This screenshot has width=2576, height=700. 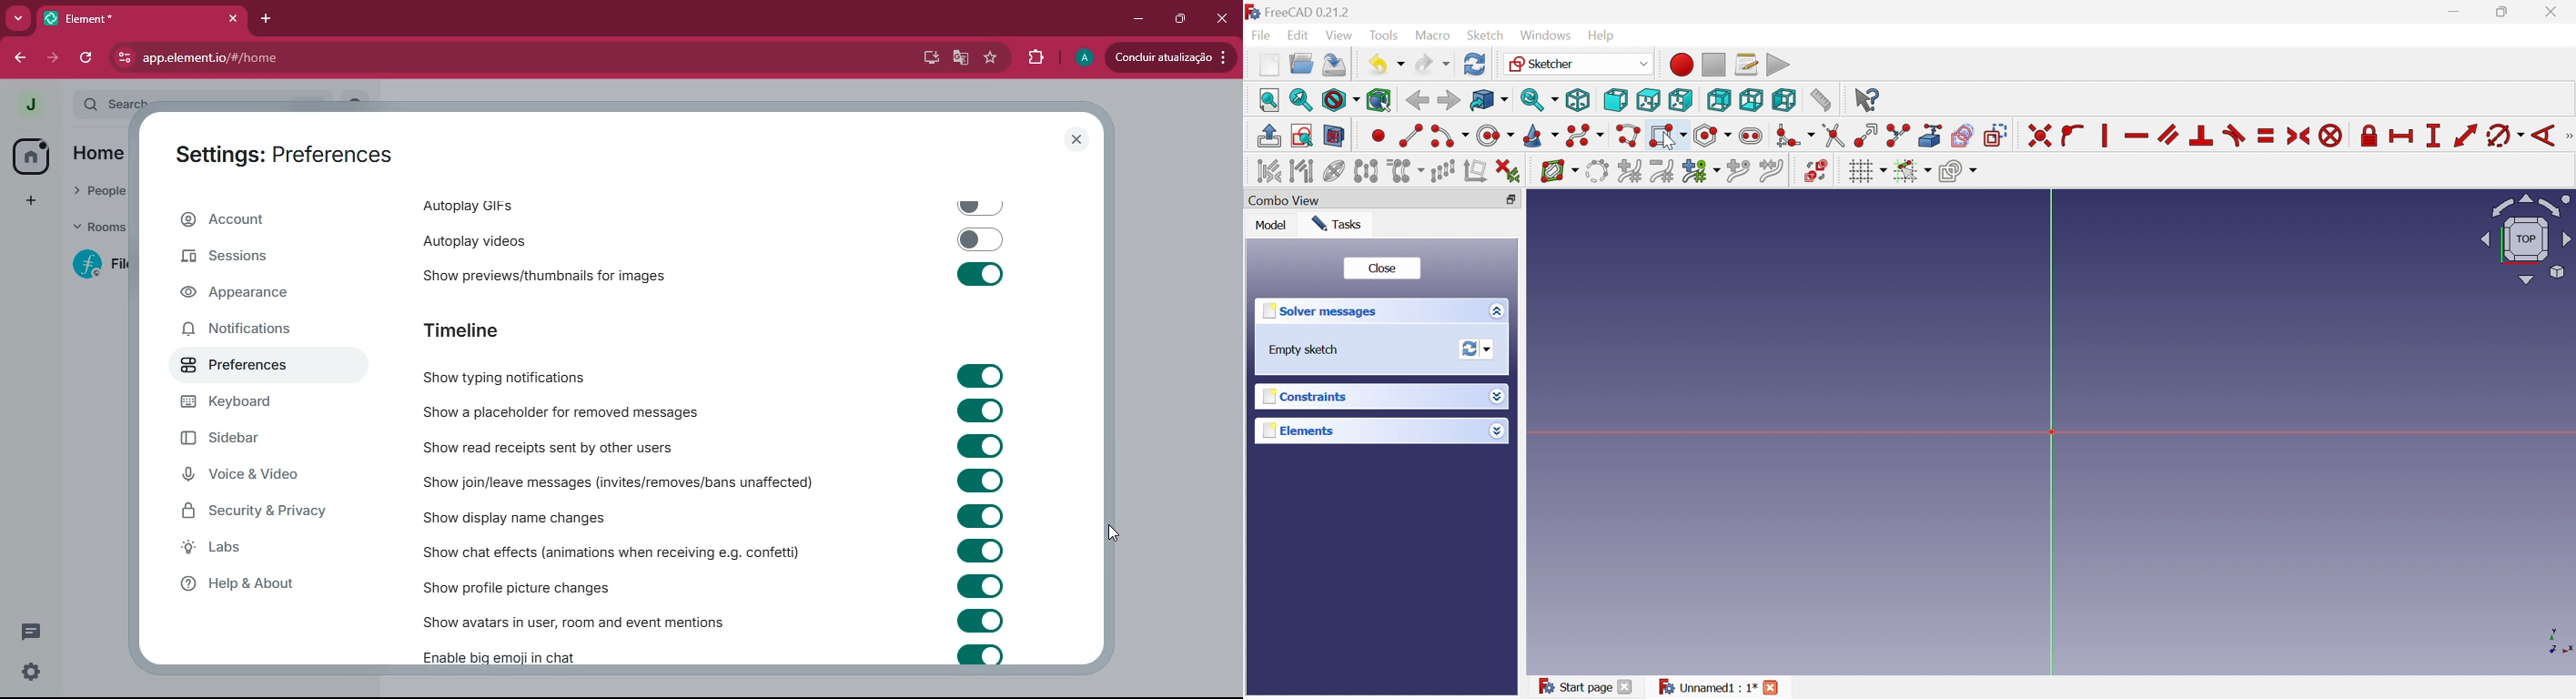 I want to click on restore down, so click(x=1179, y=20).